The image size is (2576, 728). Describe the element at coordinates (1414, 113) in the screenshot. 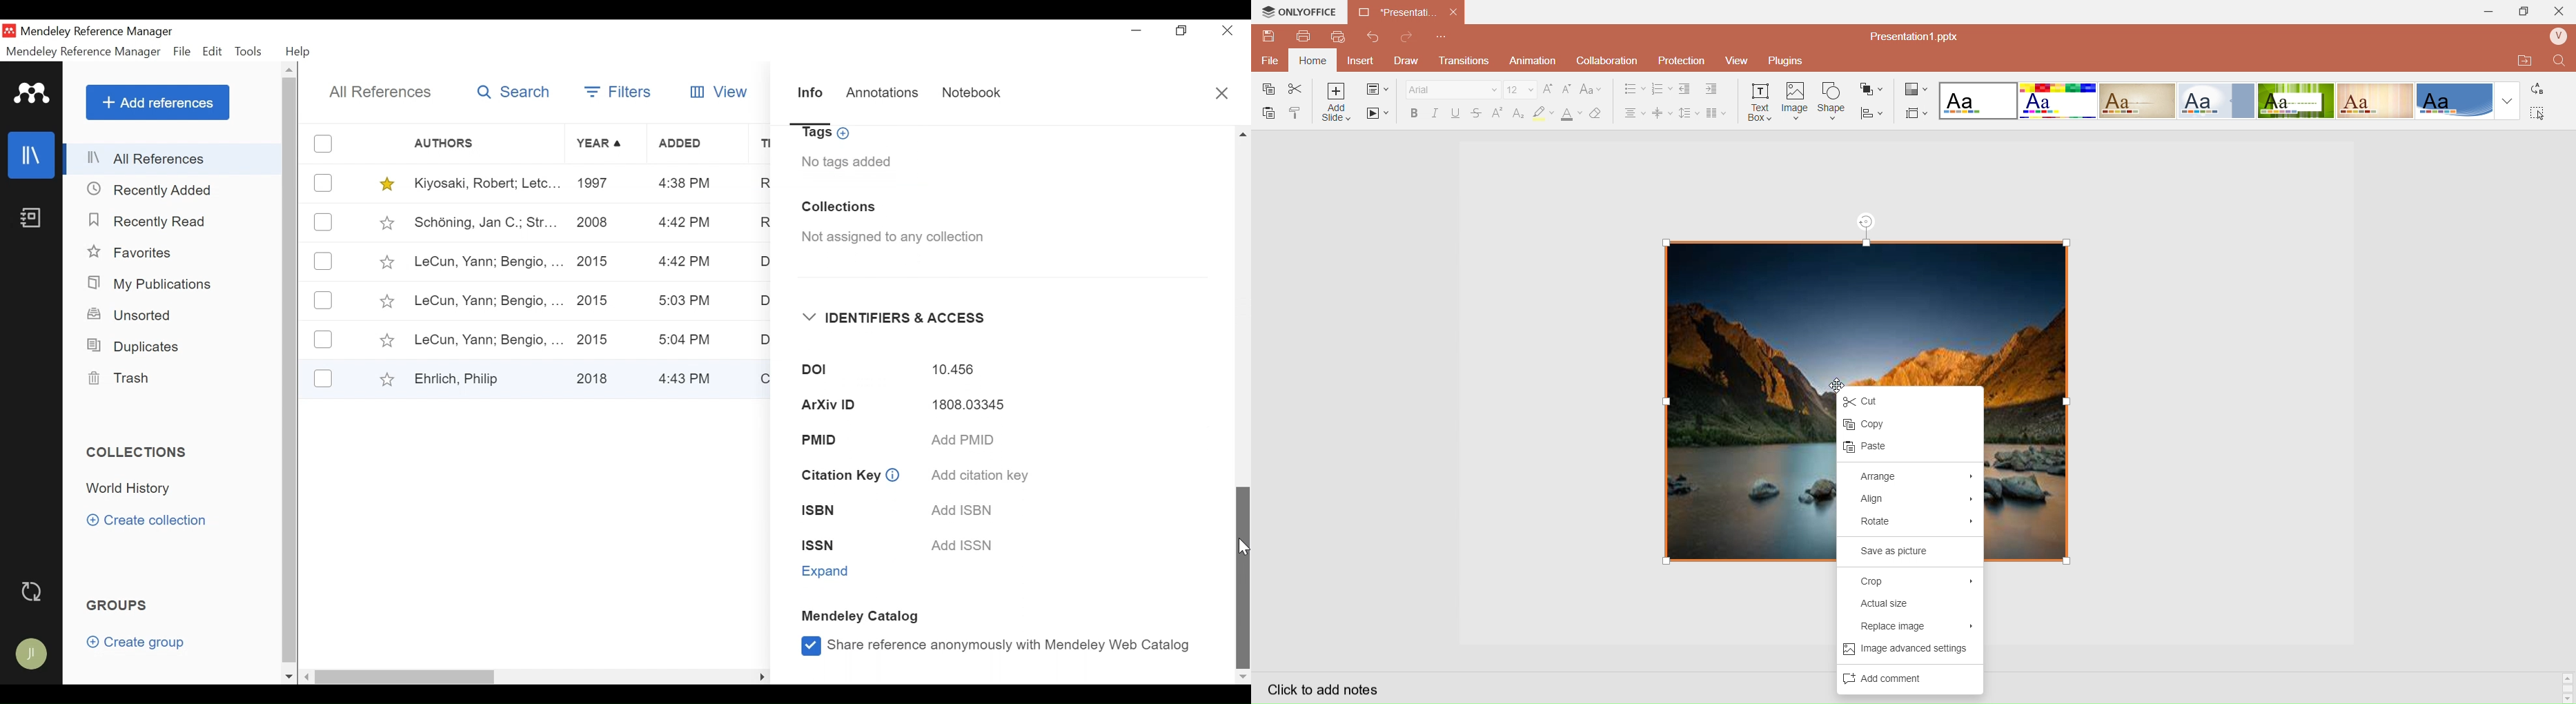

I see `Bold` at that location.